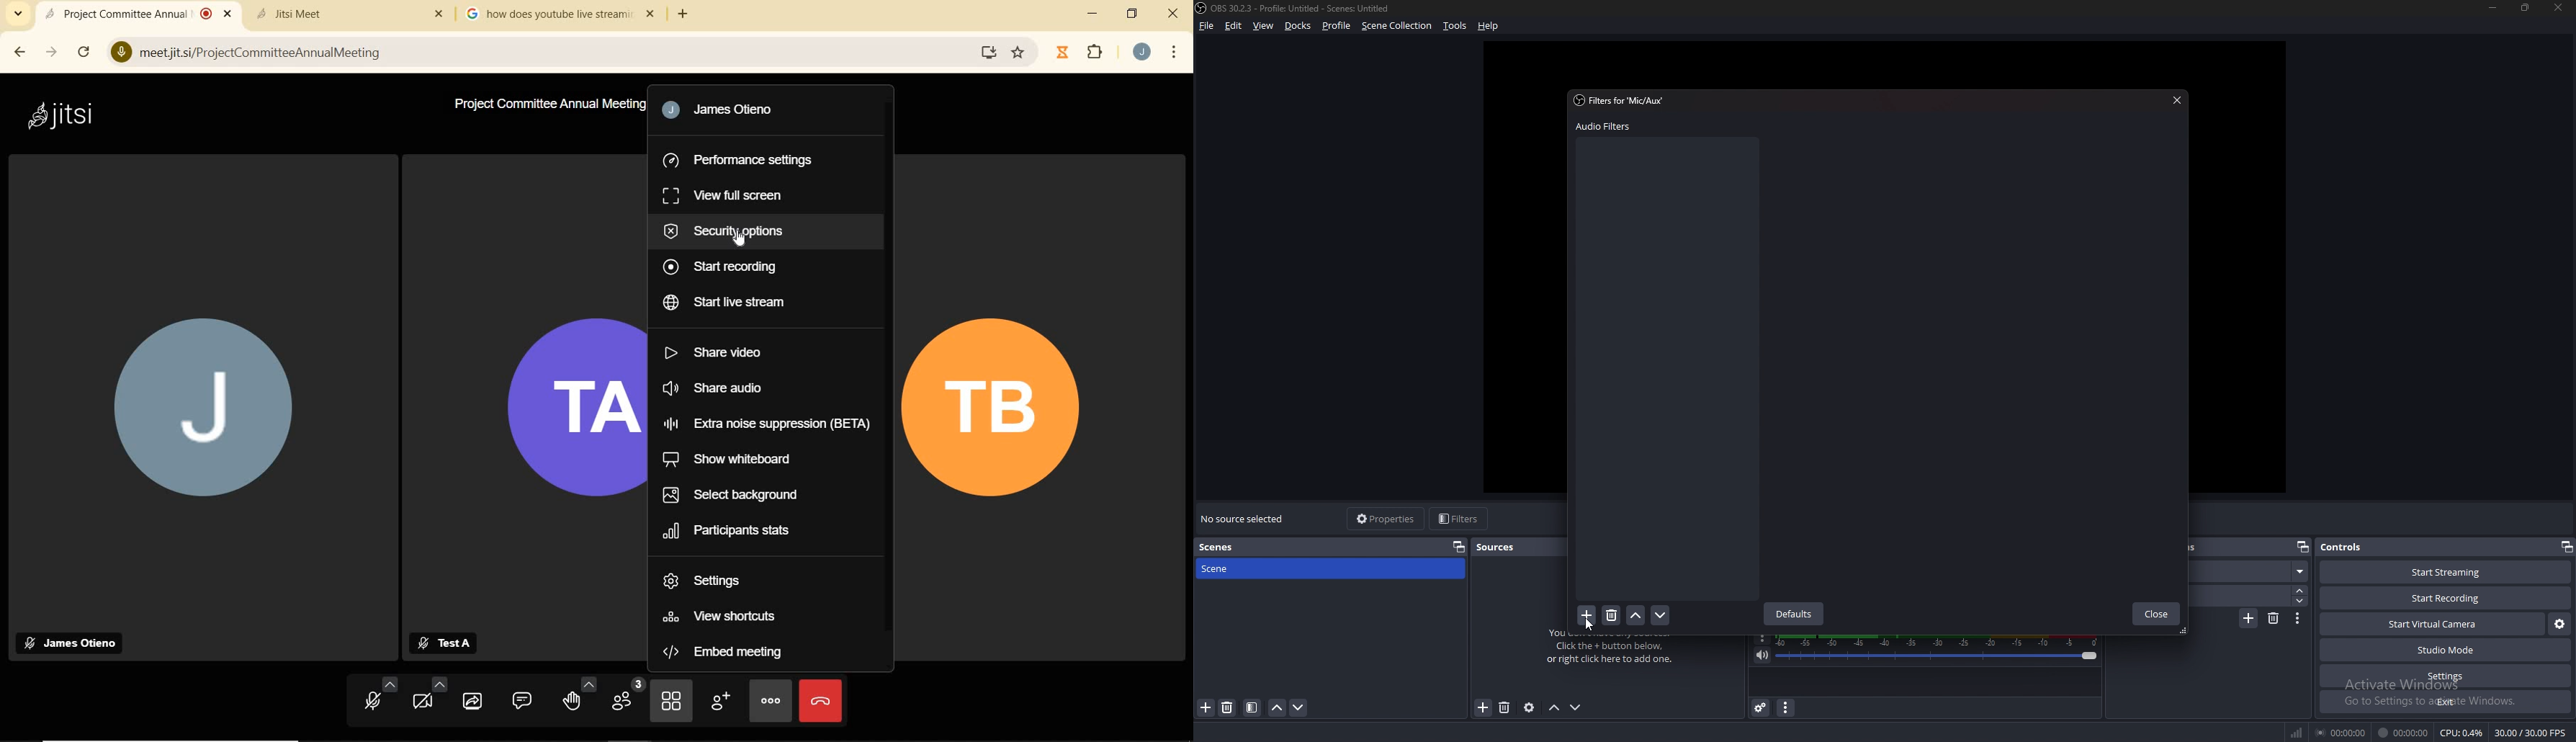 Image resolution: width=2576 pixels, height=756 pixels. Describe the element at coordinates (769, 424) in the screenshot. I see `EXTRA NOISE SEPPRESSION (BET)` at that location.